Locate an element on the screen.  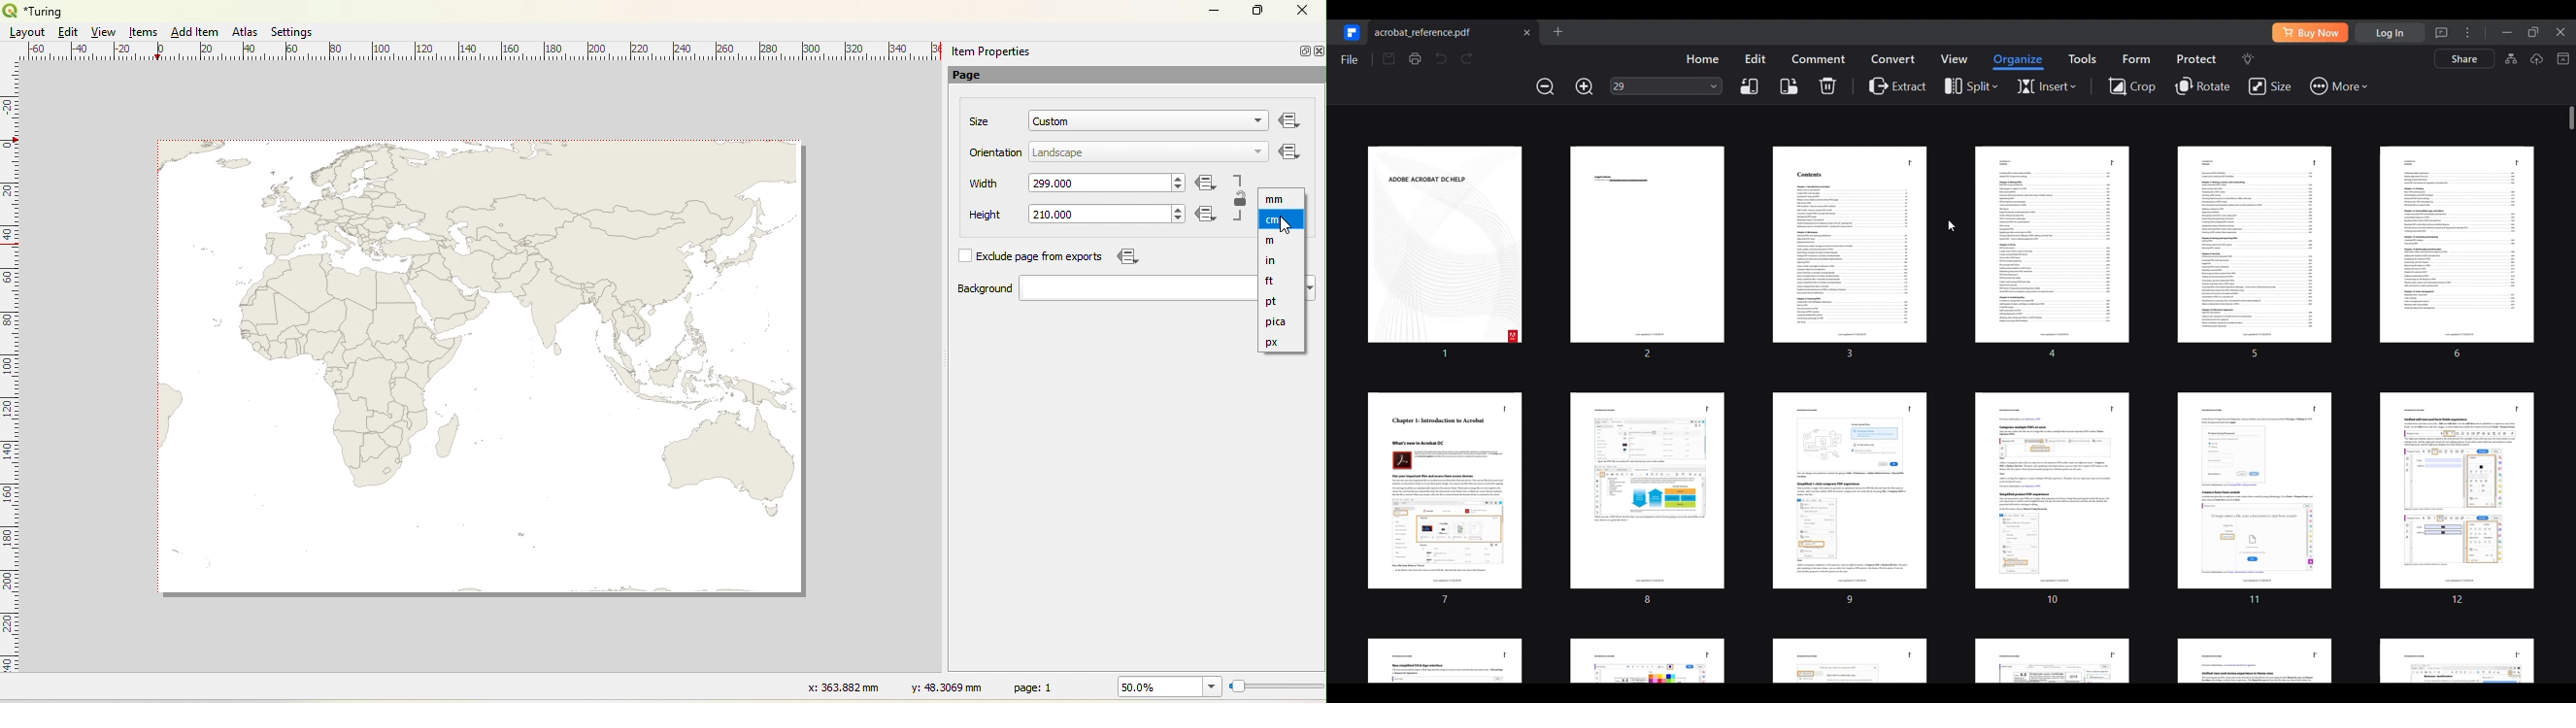
Home is located at coordinates (1702, 59).